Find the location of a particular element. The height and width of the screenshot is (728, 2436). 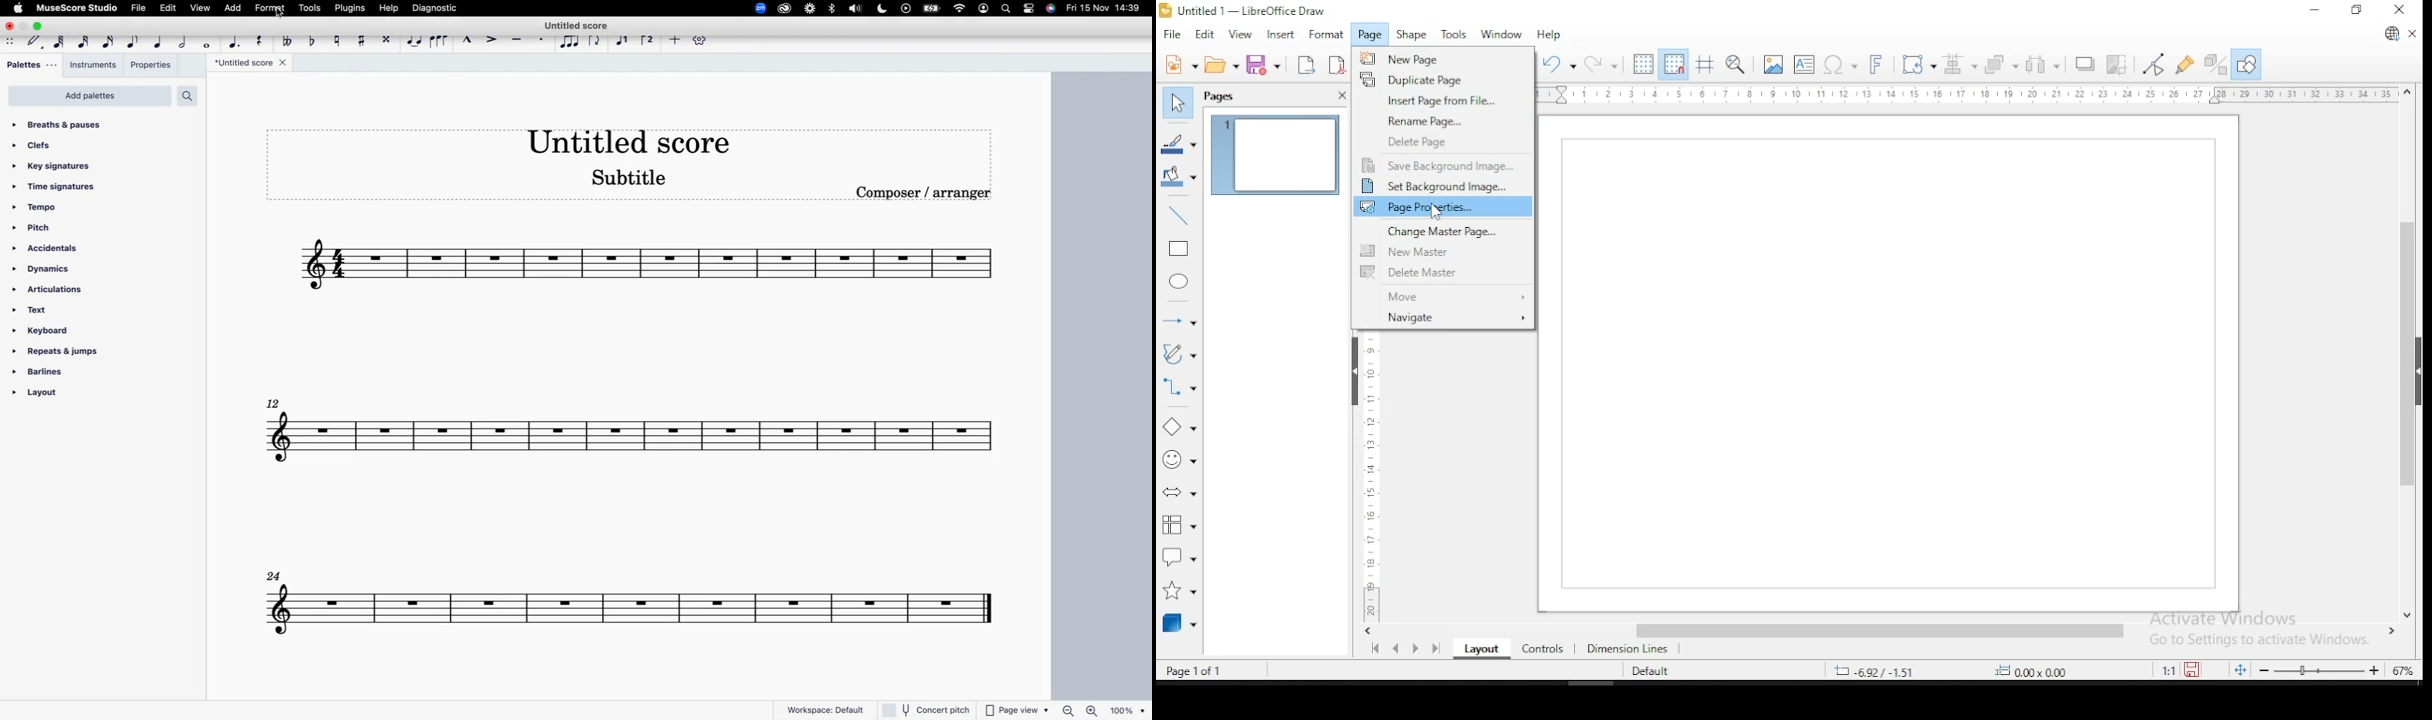

Default is located at coordinates (1658, 670).